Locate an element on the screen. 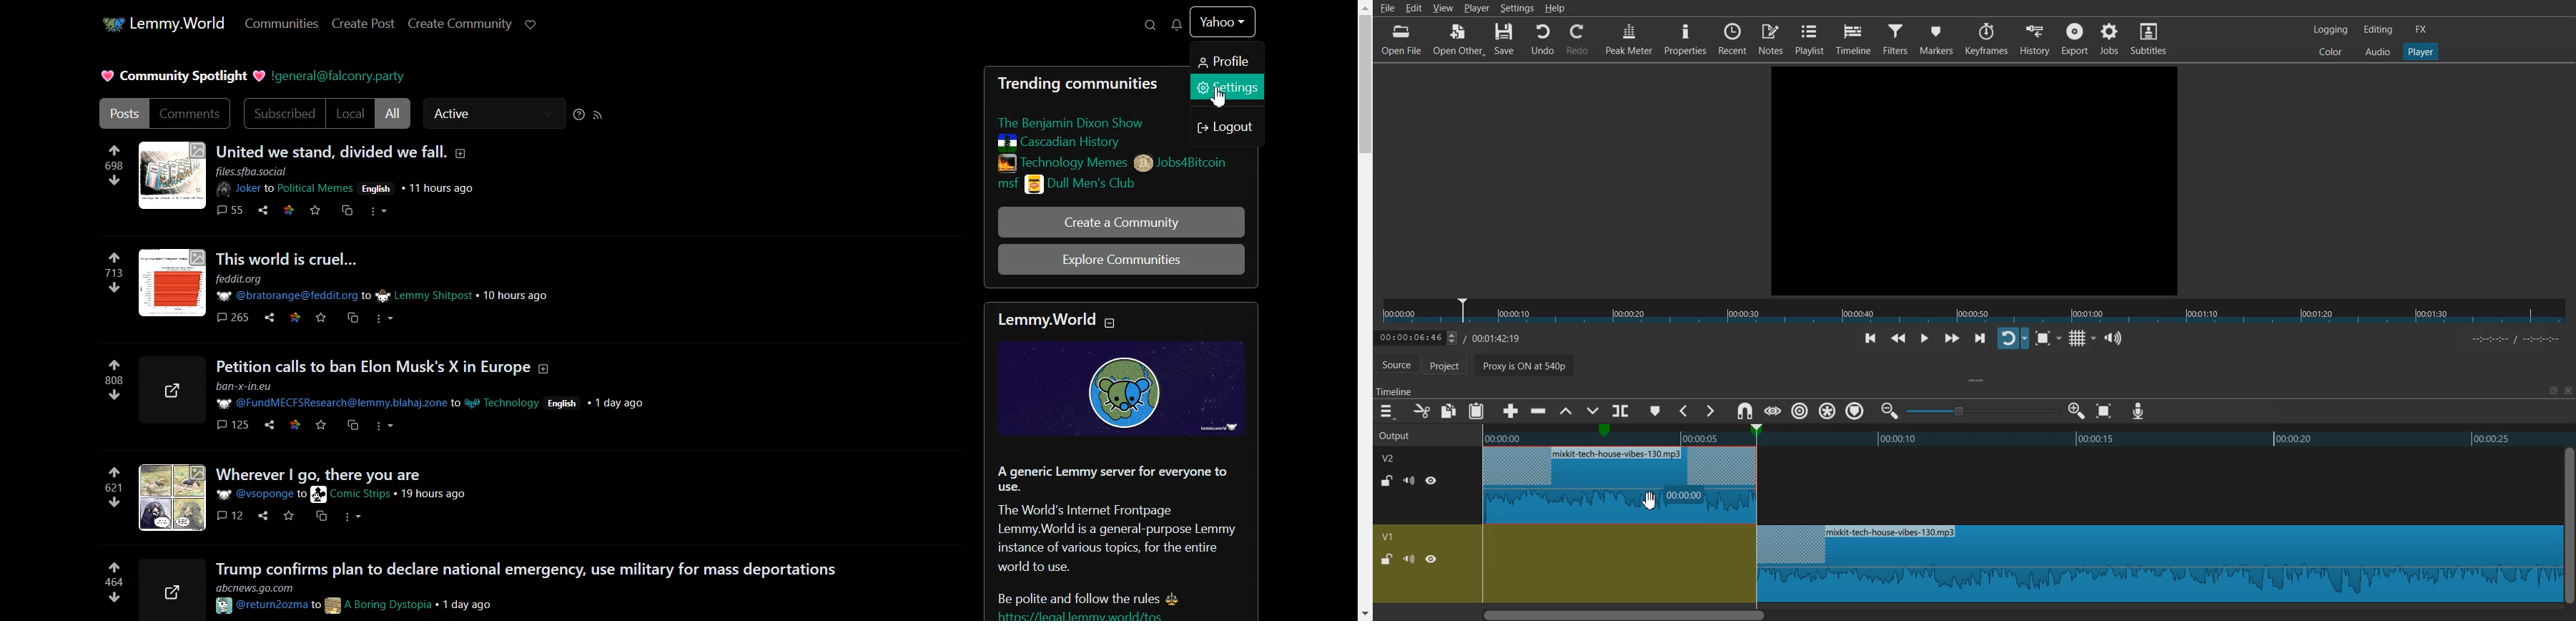 This screenshot has width=2576, height=644. Output is located at coordinates (1412, 434).